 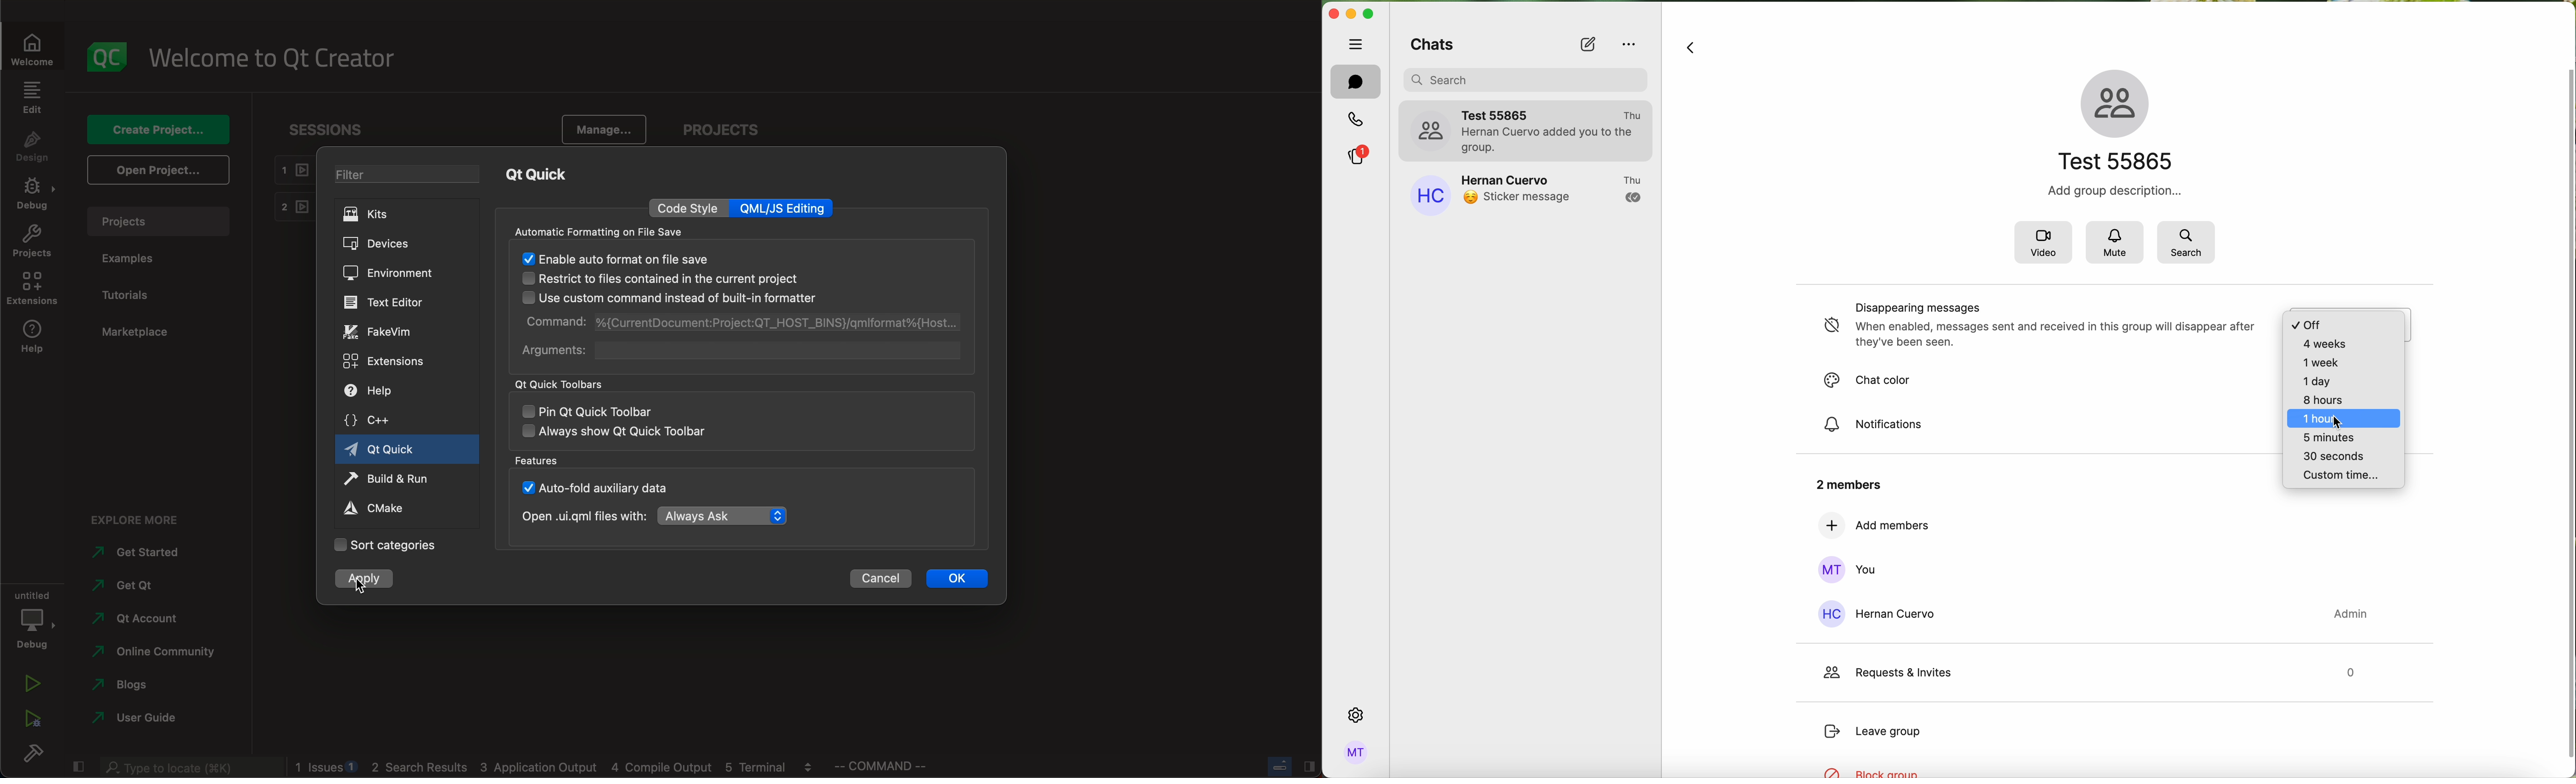 I want to click on build, so click(x=34, y=750).